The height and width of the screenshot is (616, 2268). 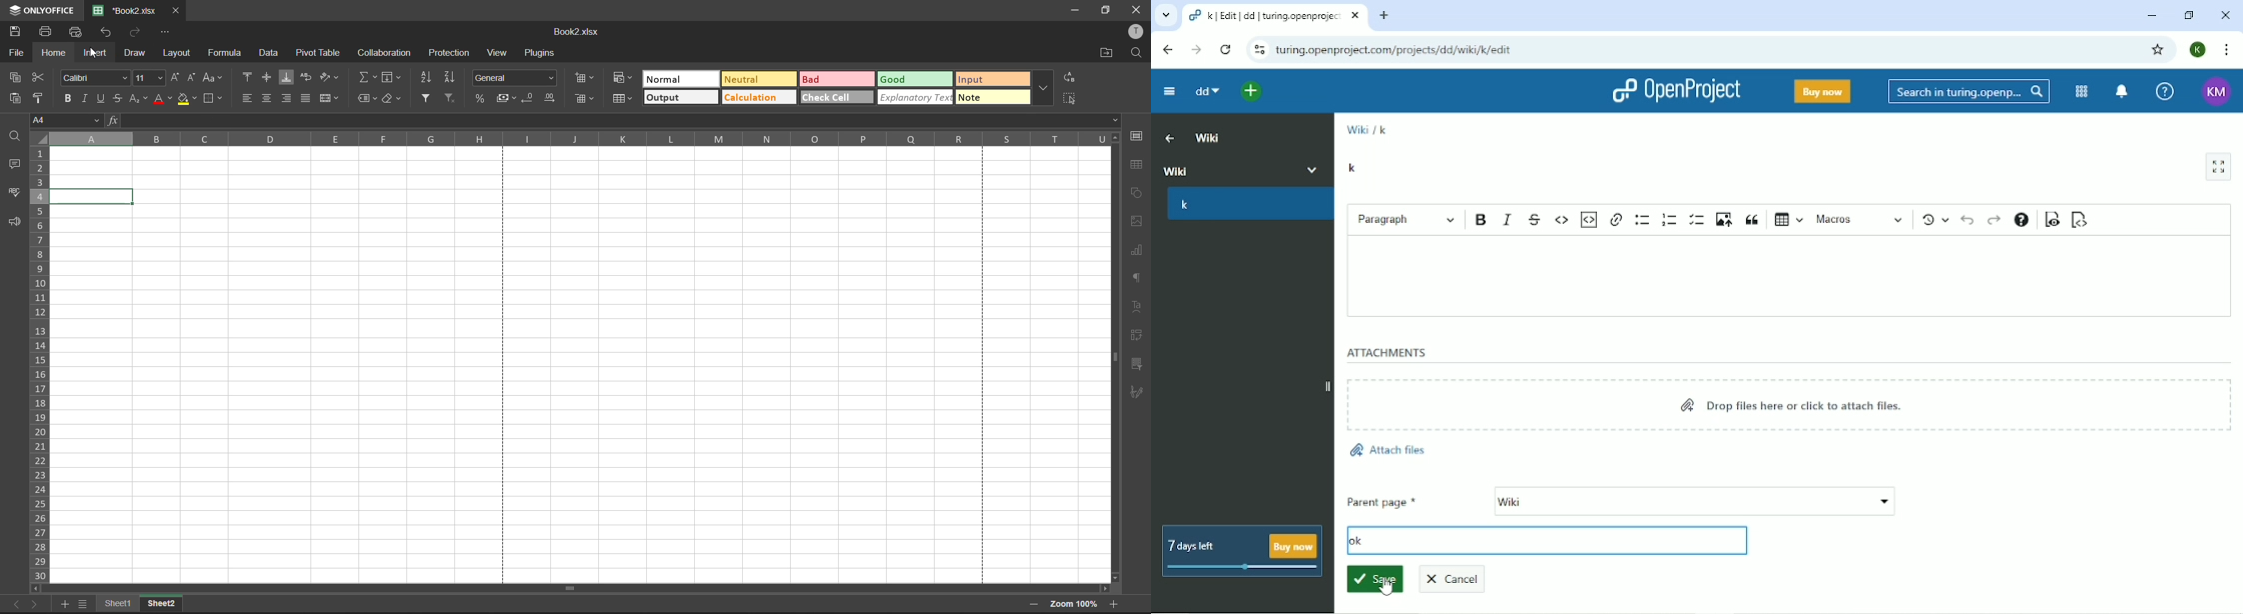 What do you see at coordinates (1136, 193) in the screenshot?
I see `shapes` at bounding box center [1136, 193].